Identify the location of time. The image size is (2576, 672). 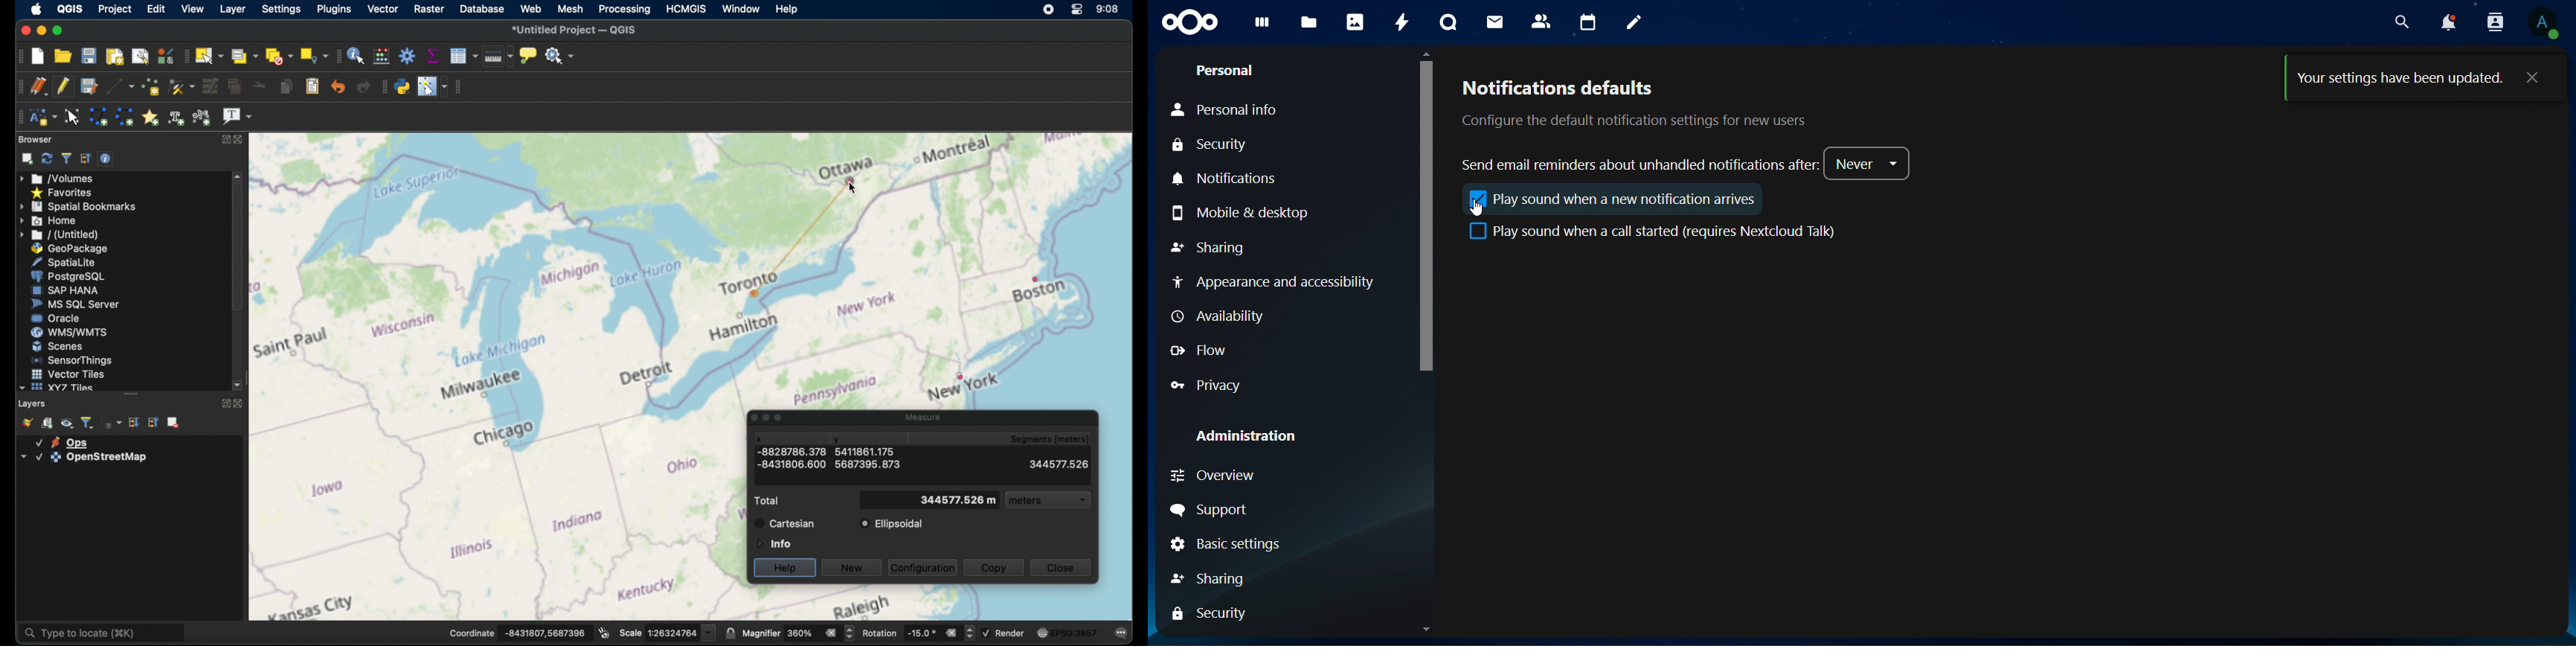
(1108, 8).